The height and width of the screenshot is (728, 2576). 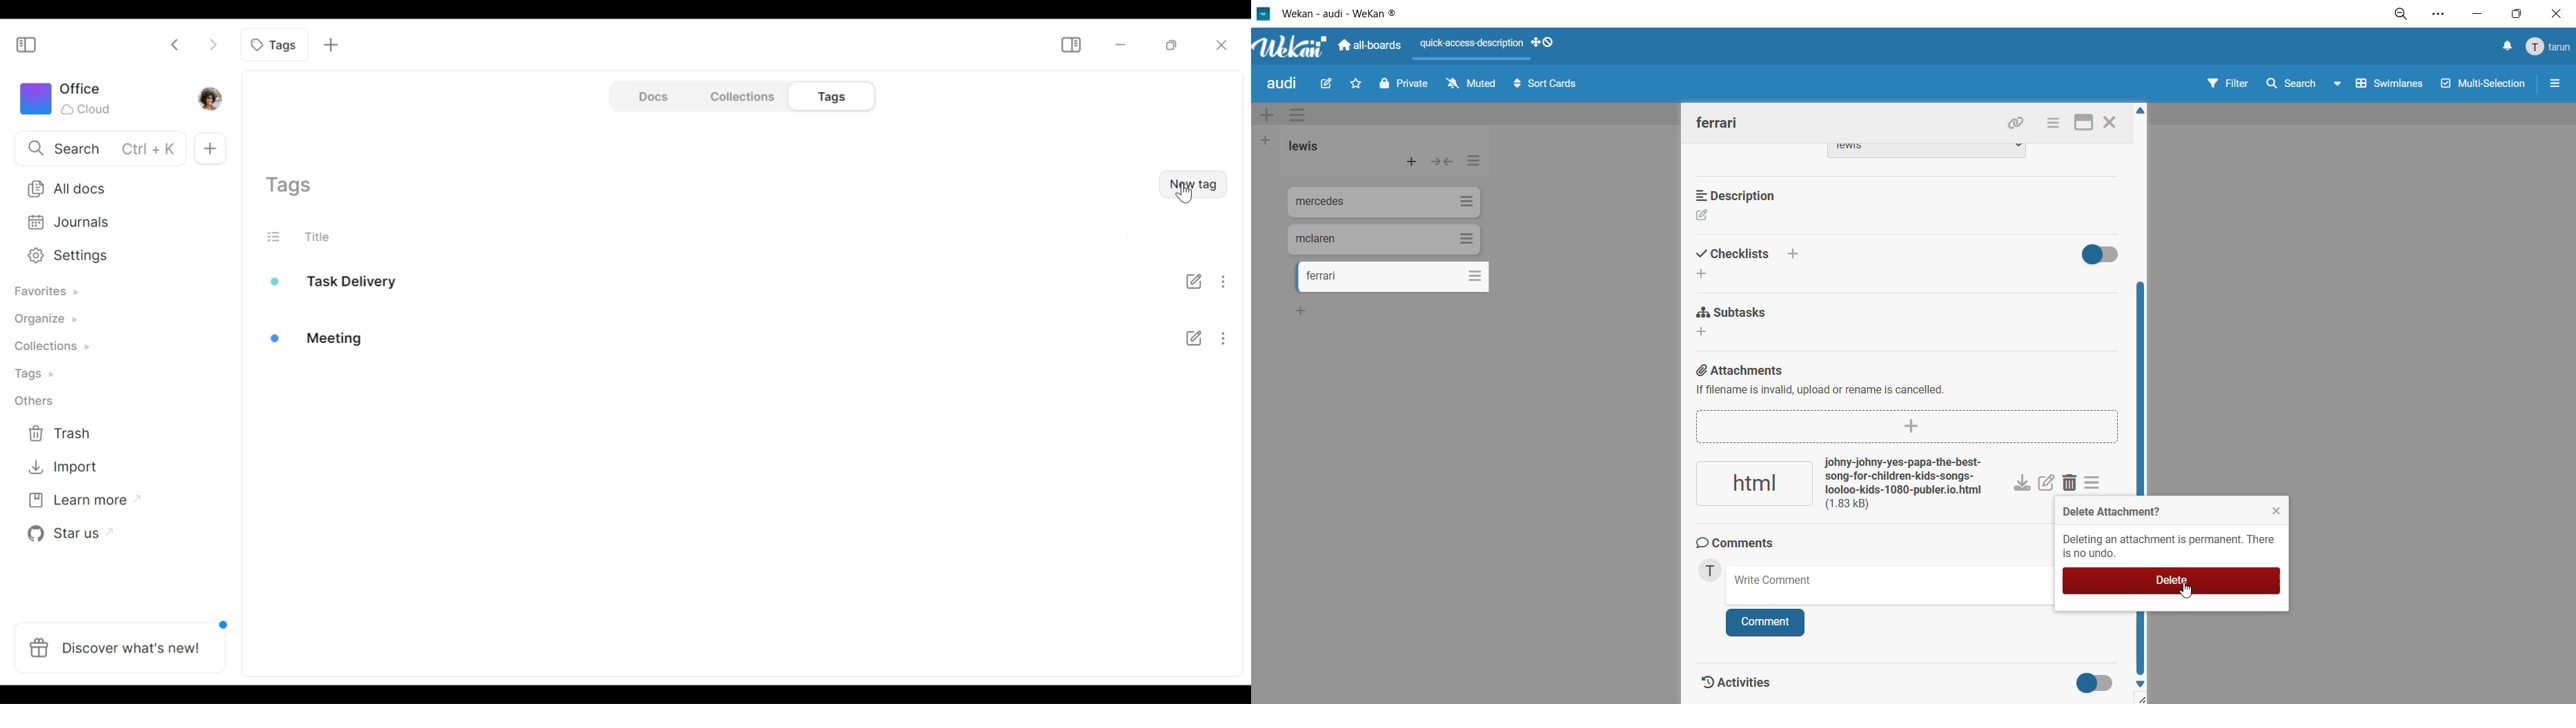 What do you see at coordinates (113, 256) in the screenshot?
I see `Settings` at bounding box center [113, 256].